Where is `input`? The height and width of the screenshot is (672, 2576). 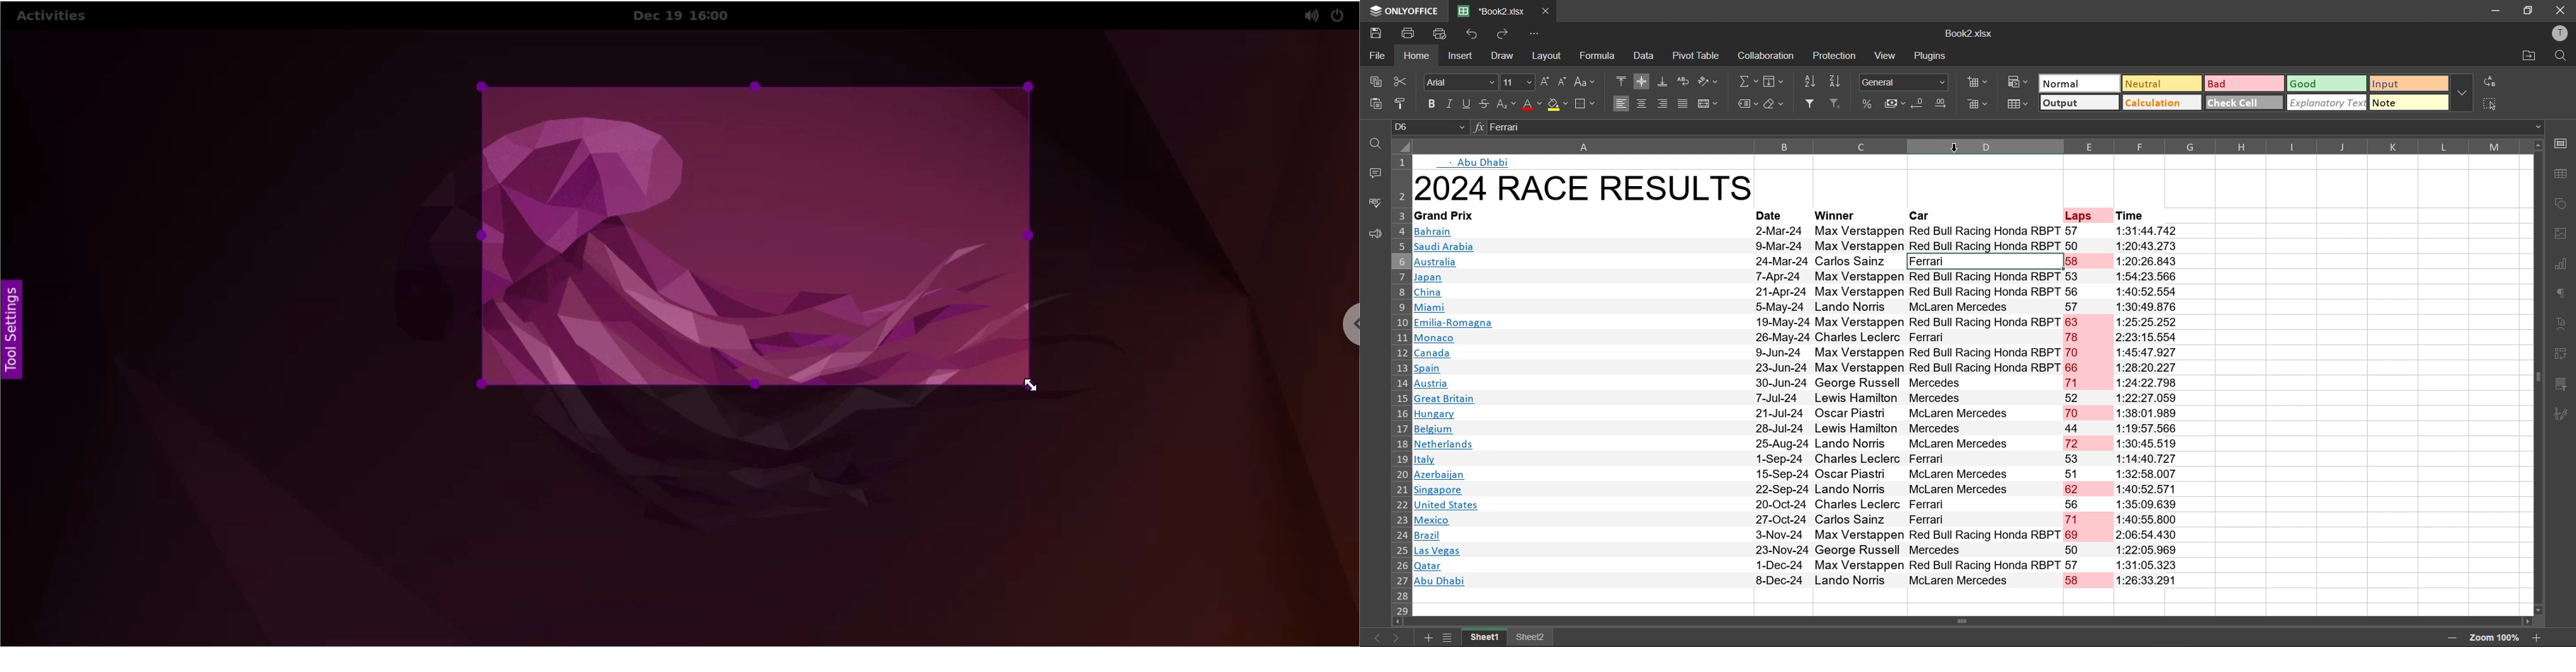 input is located at coordinates (2408, 83).